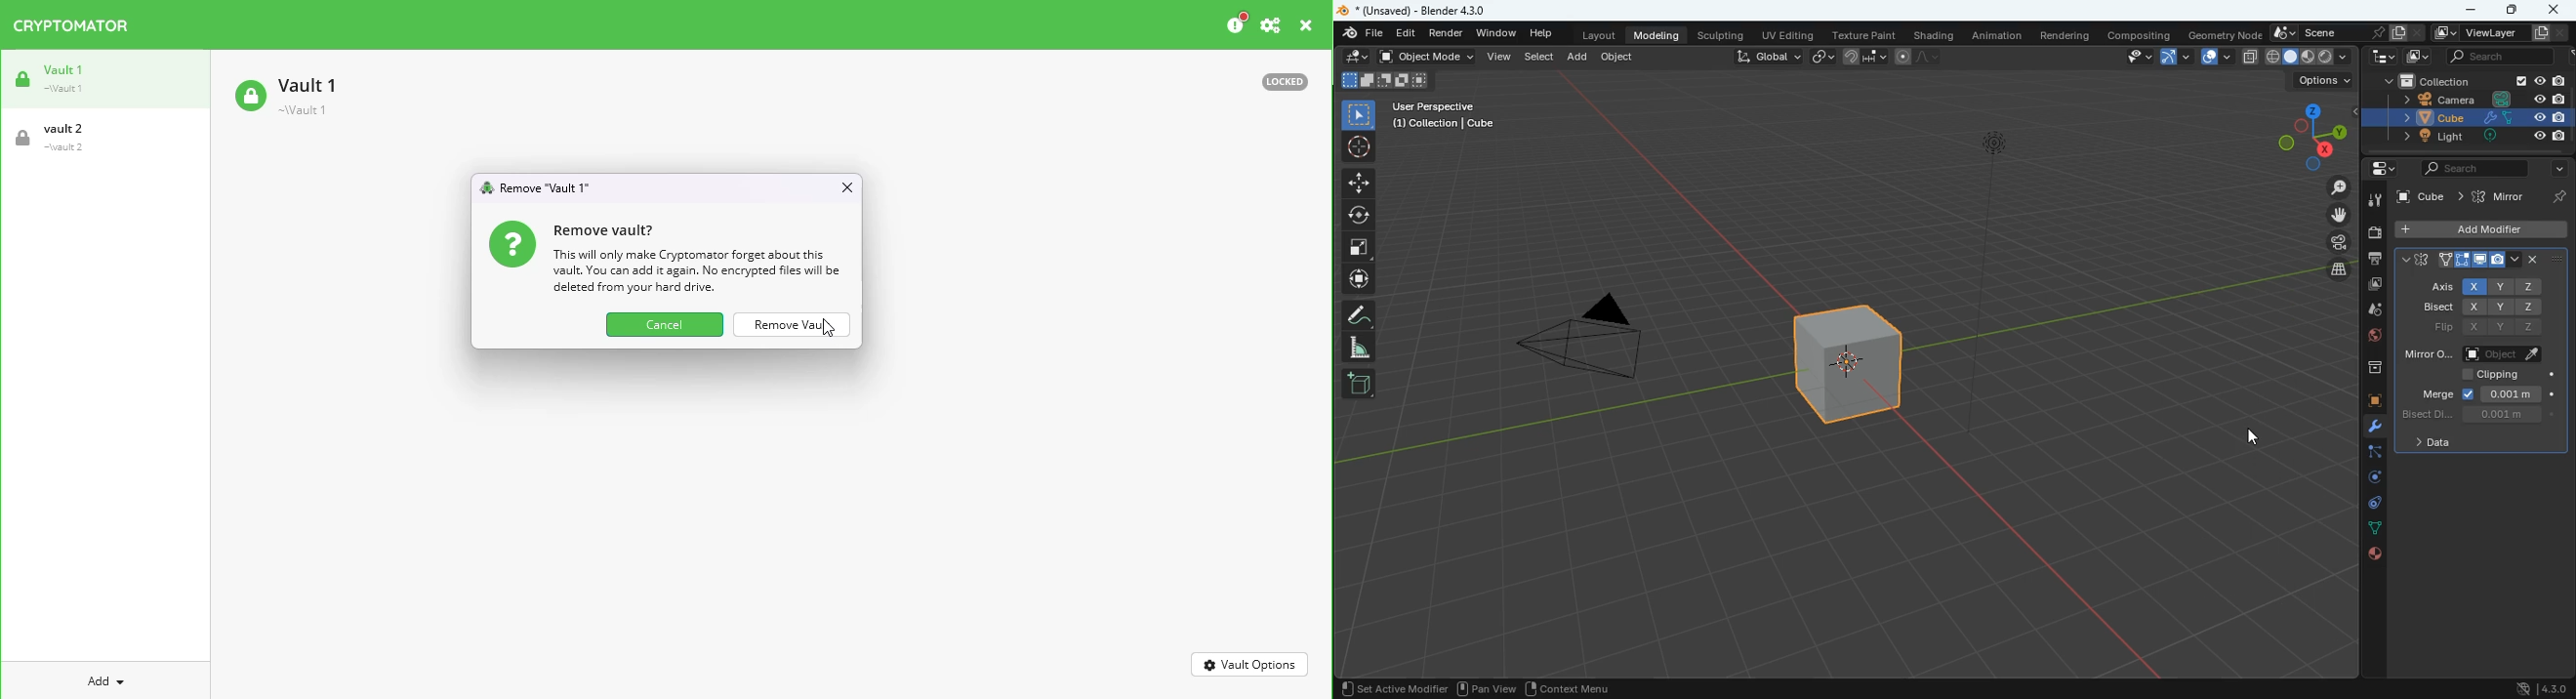 This screenshot has height=700, width=2576. I want to click on cube, so click(2485, 197).